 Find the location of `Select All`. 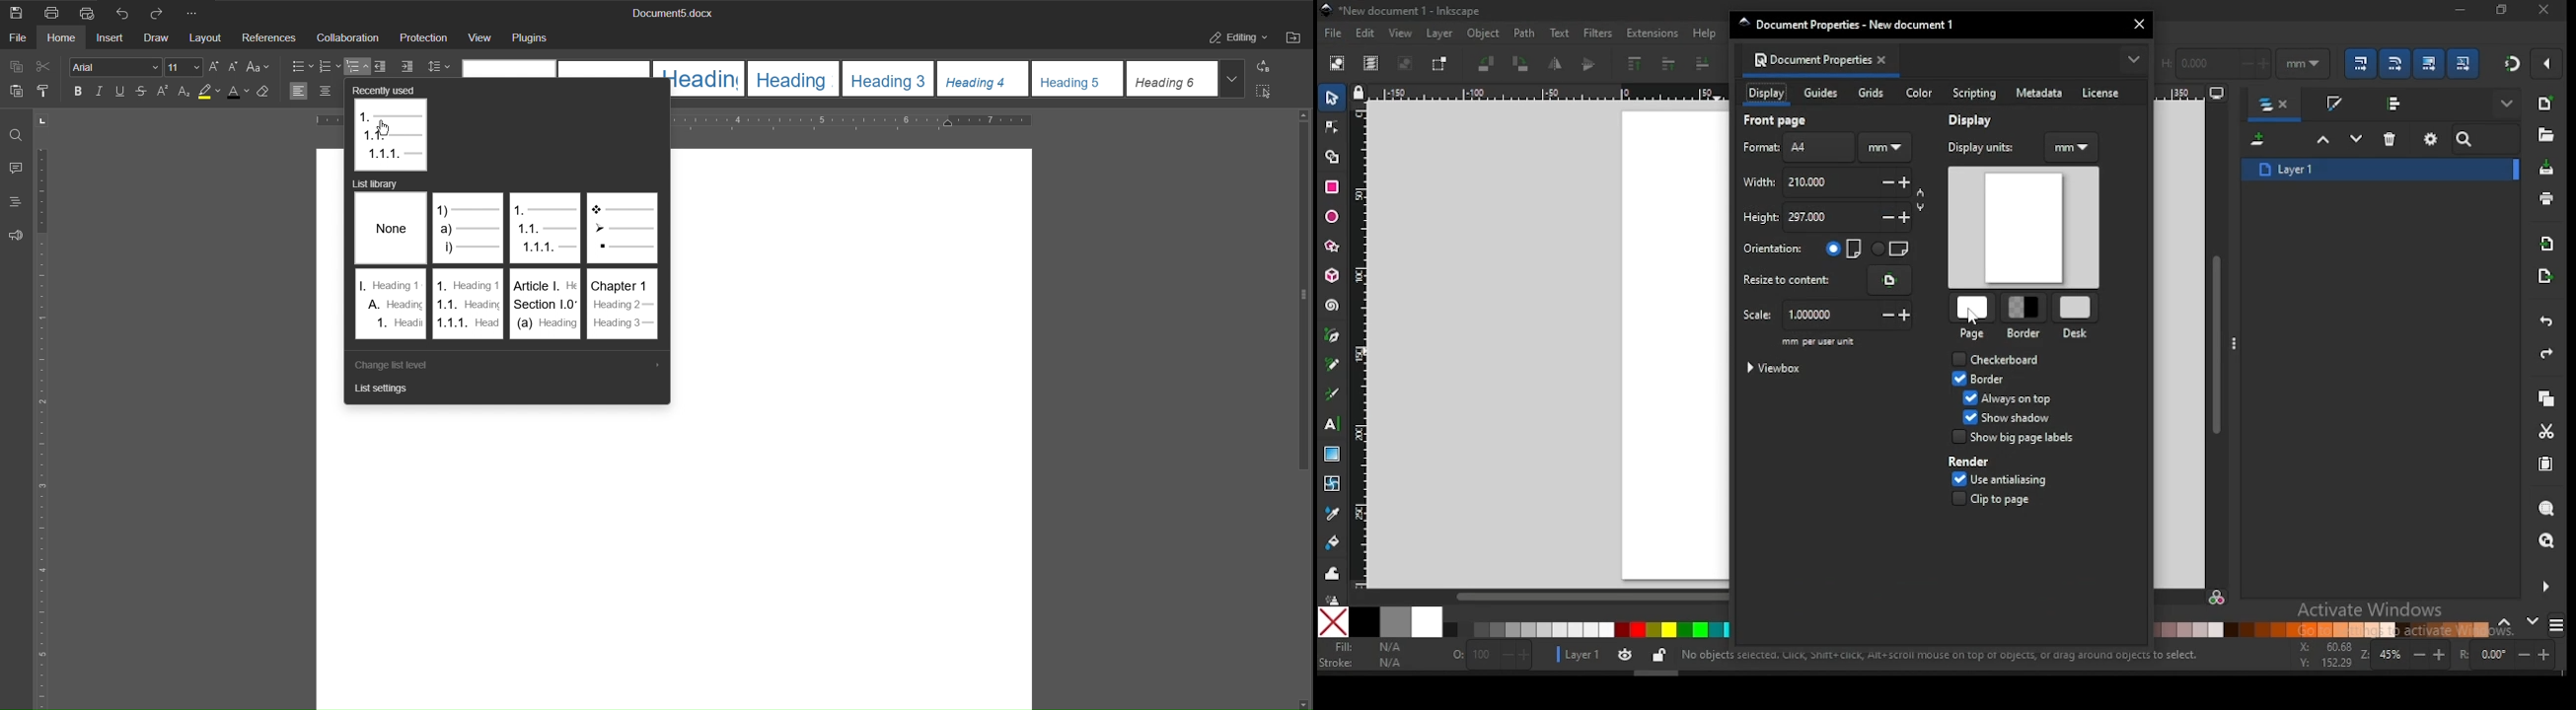

Select All is located at coordinates (1266, 92).